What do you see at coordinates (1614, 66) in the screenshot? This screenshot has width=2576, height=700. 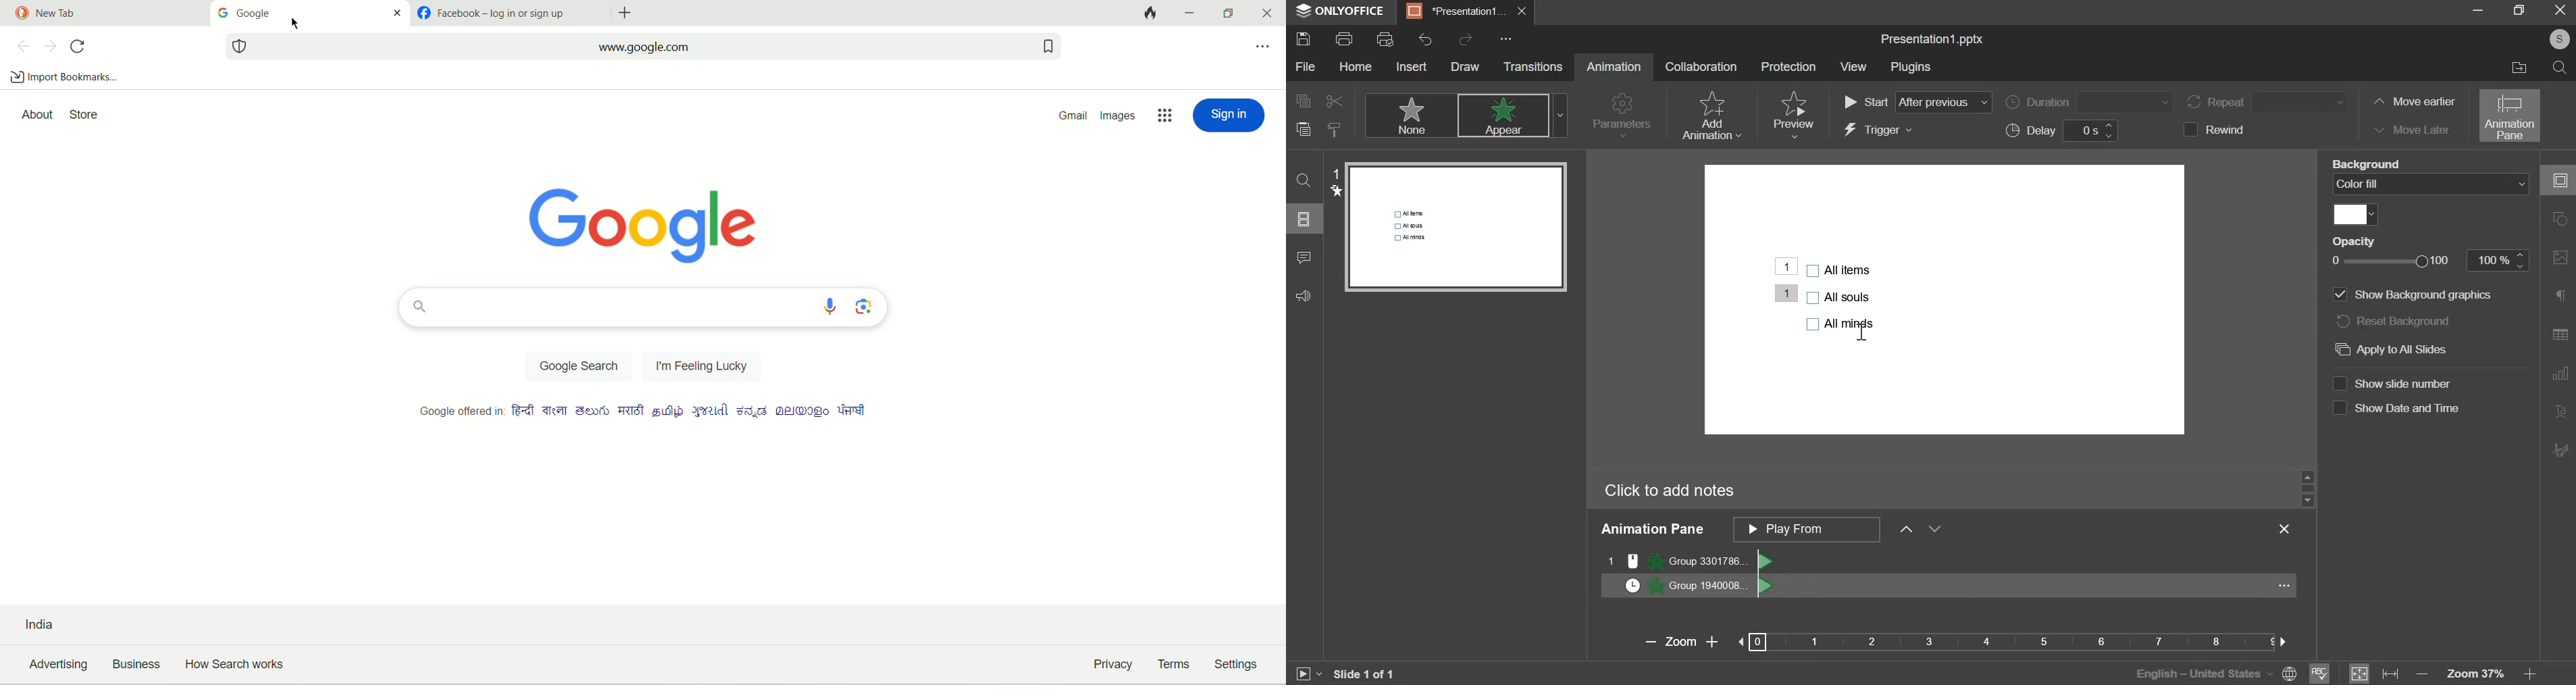 I see `animation` at bounding box center [1614, 66].